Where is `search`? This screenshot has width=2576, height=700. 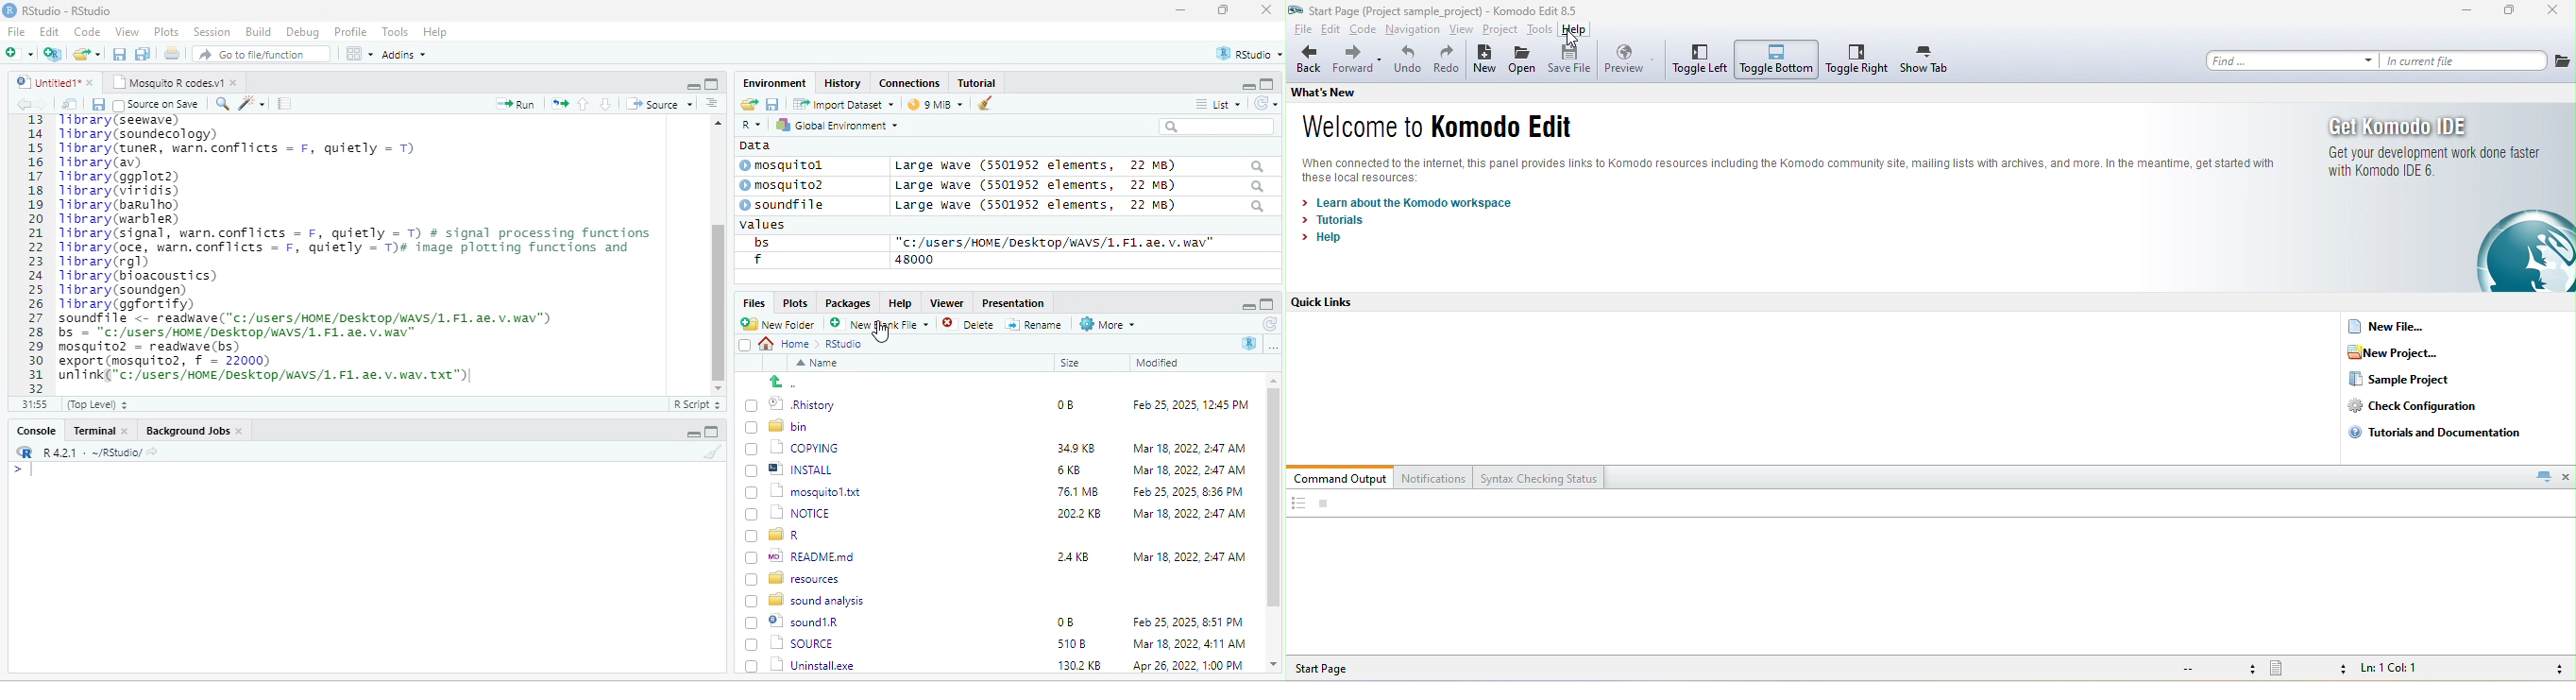 search is located at coordinates (222, 102).